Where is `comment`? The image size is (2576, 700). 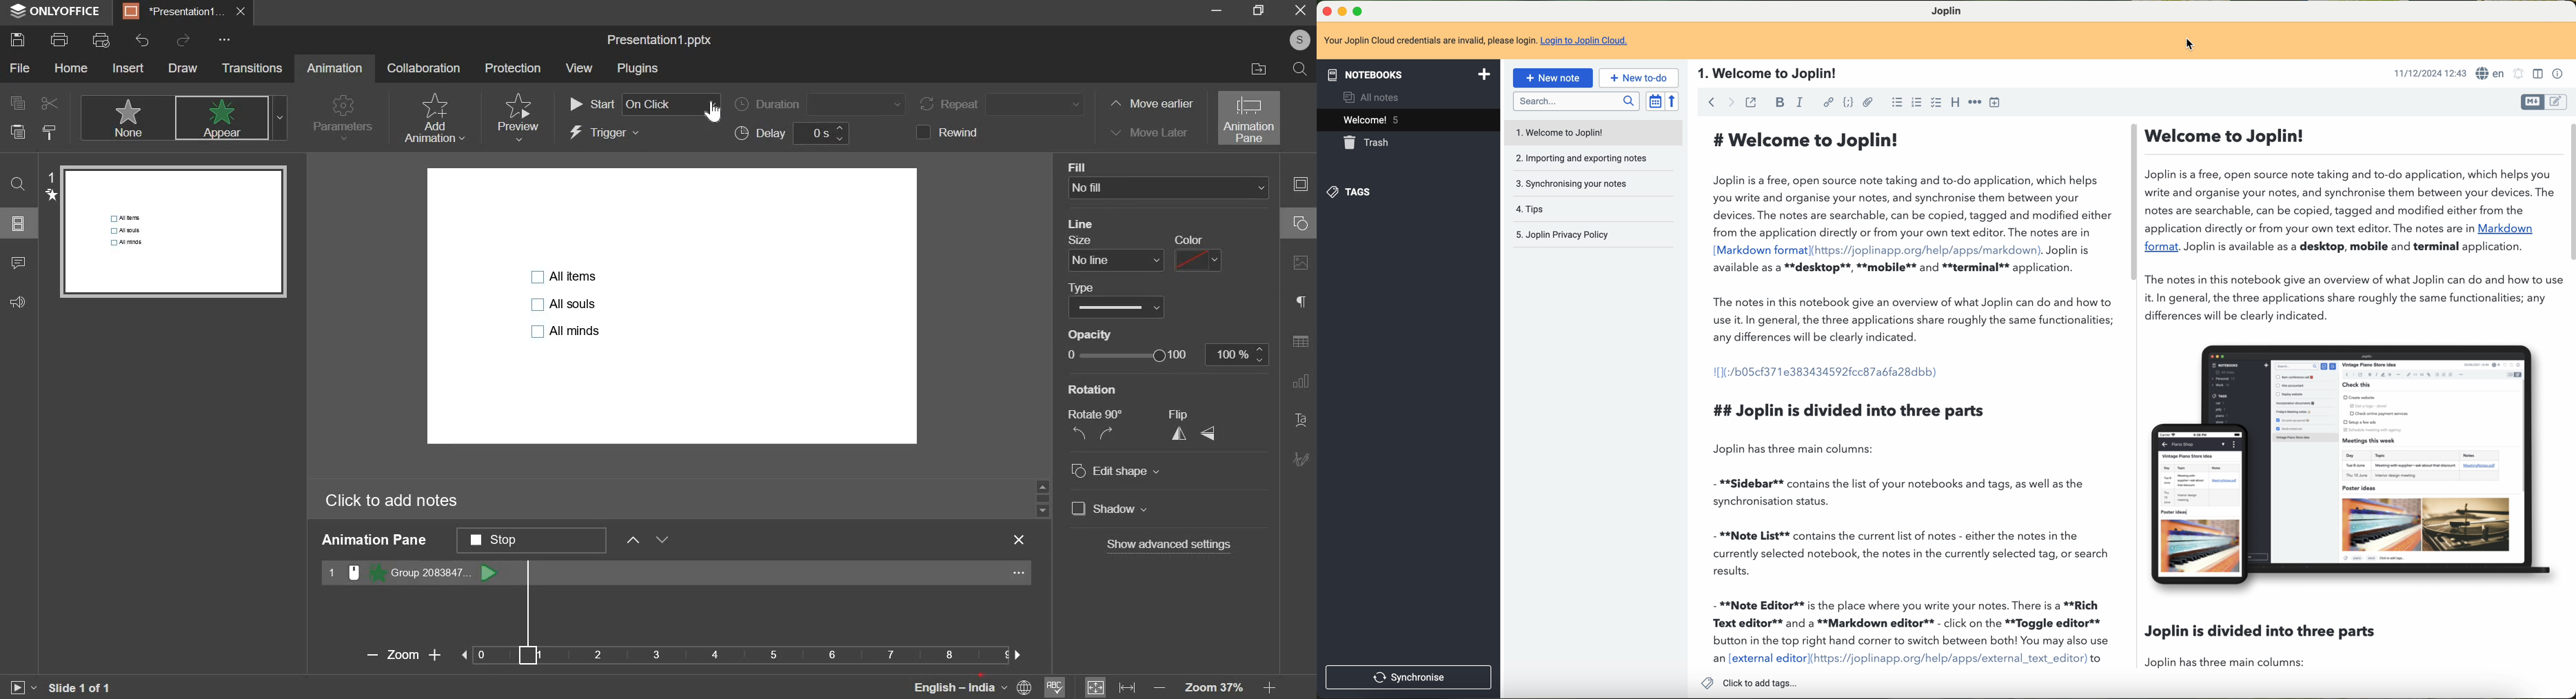
comment is located at coordinates (17, 265).